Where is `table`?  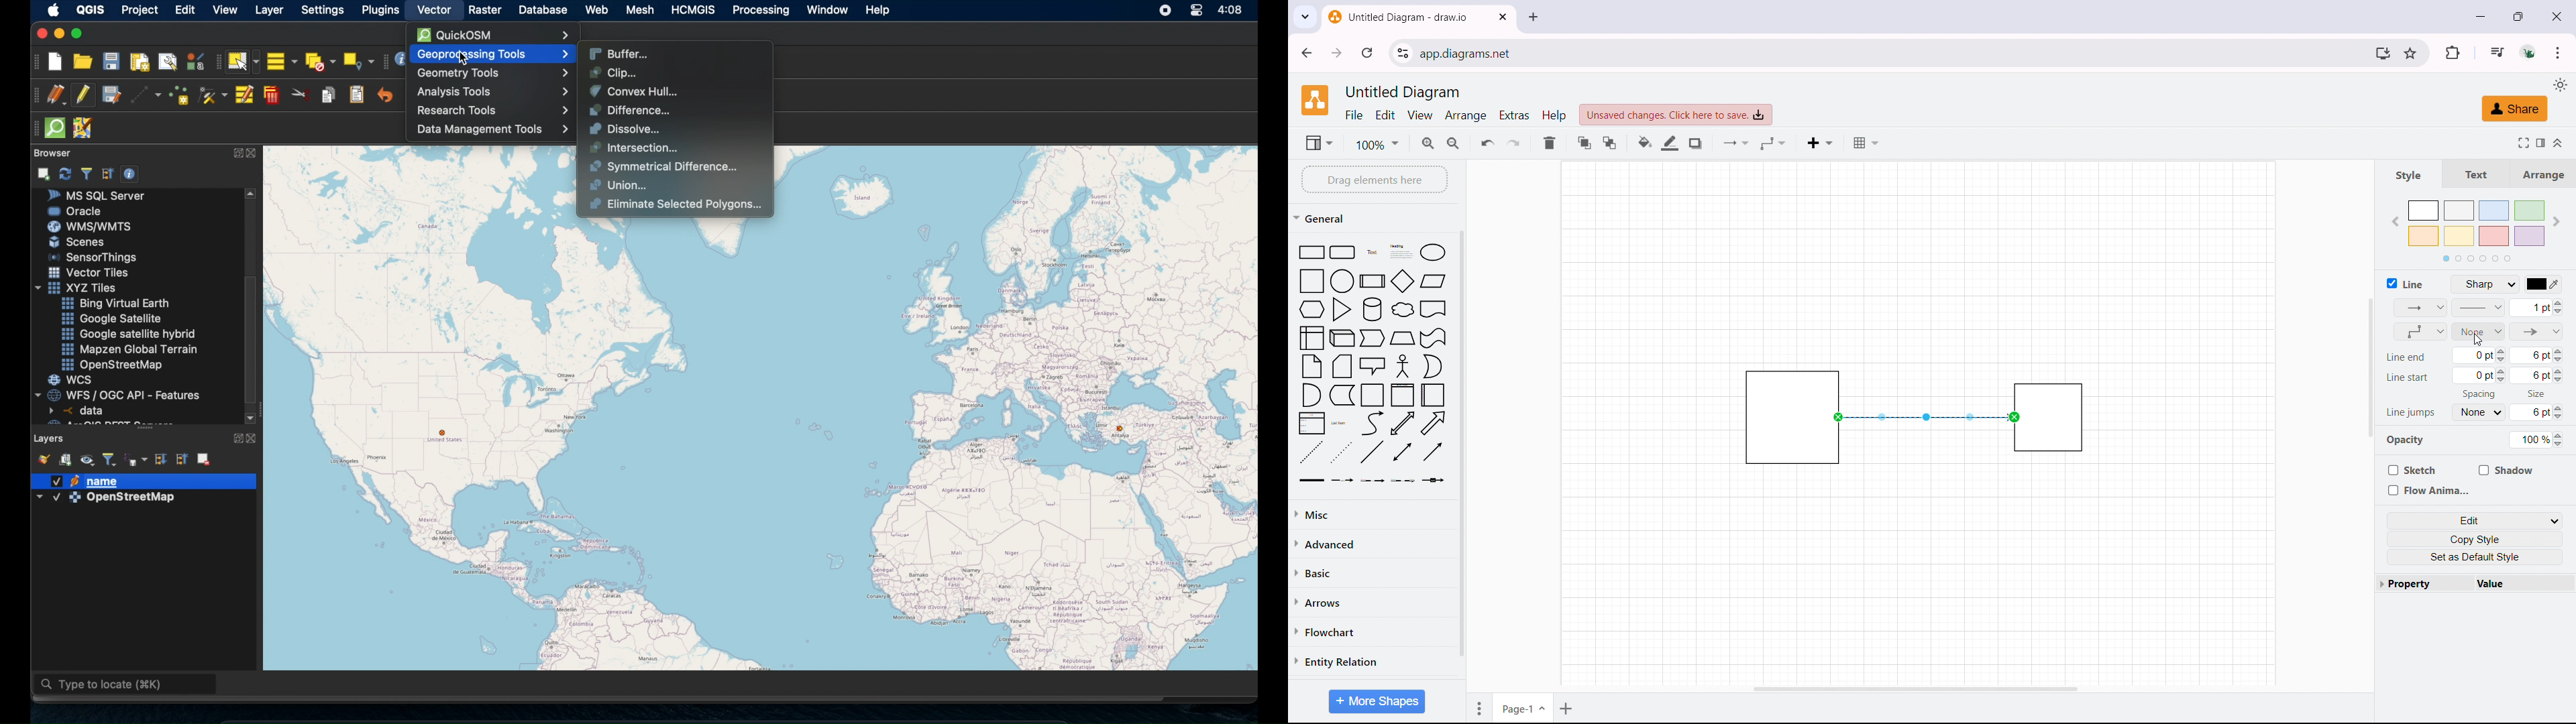
table is located at coordinates (1866, 143).